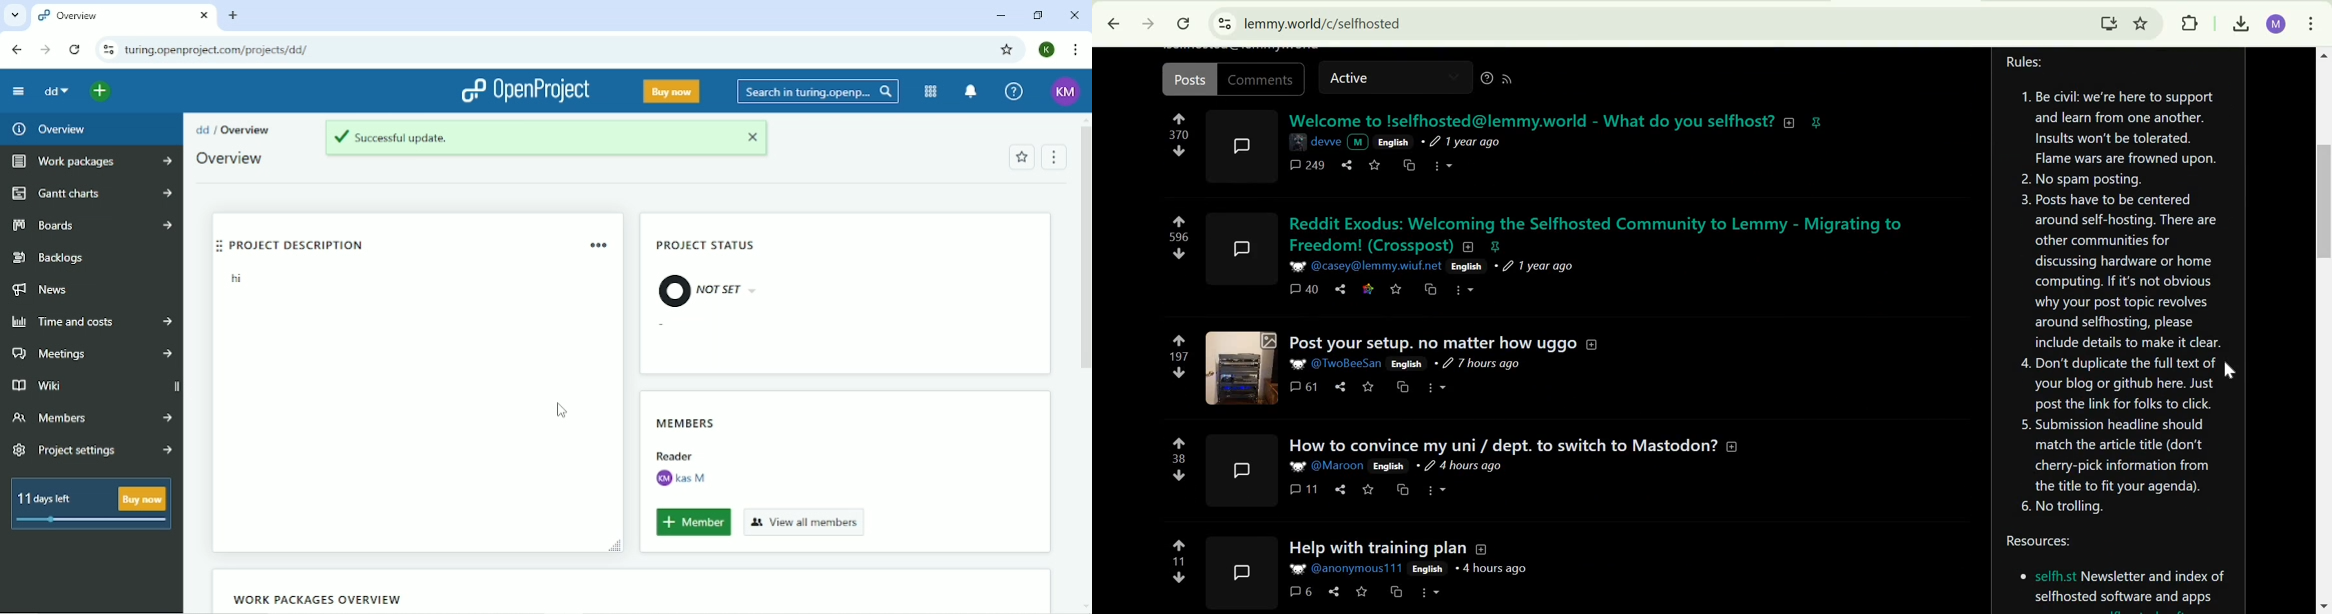  I want to click on Kas M, so click(680, 478).